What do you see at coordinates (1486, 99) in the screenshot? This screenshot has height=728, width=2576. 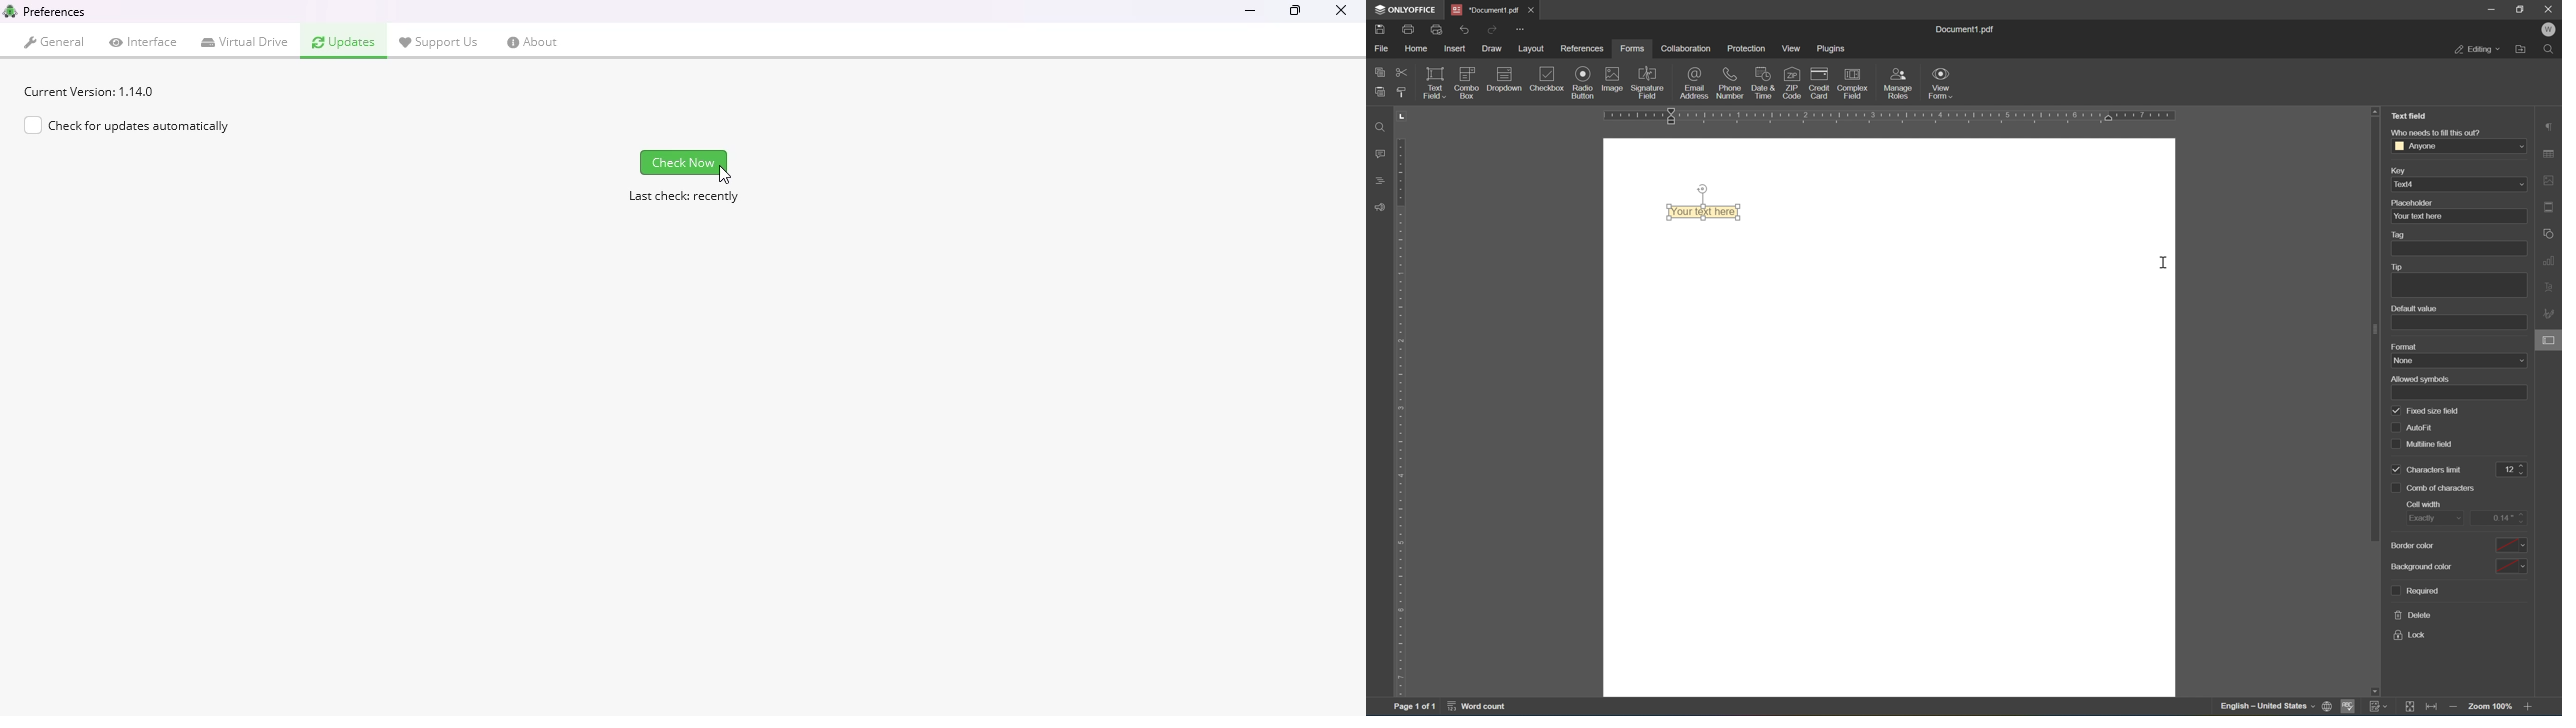 I see `insert field text field` at bounding box center [1486, 99].